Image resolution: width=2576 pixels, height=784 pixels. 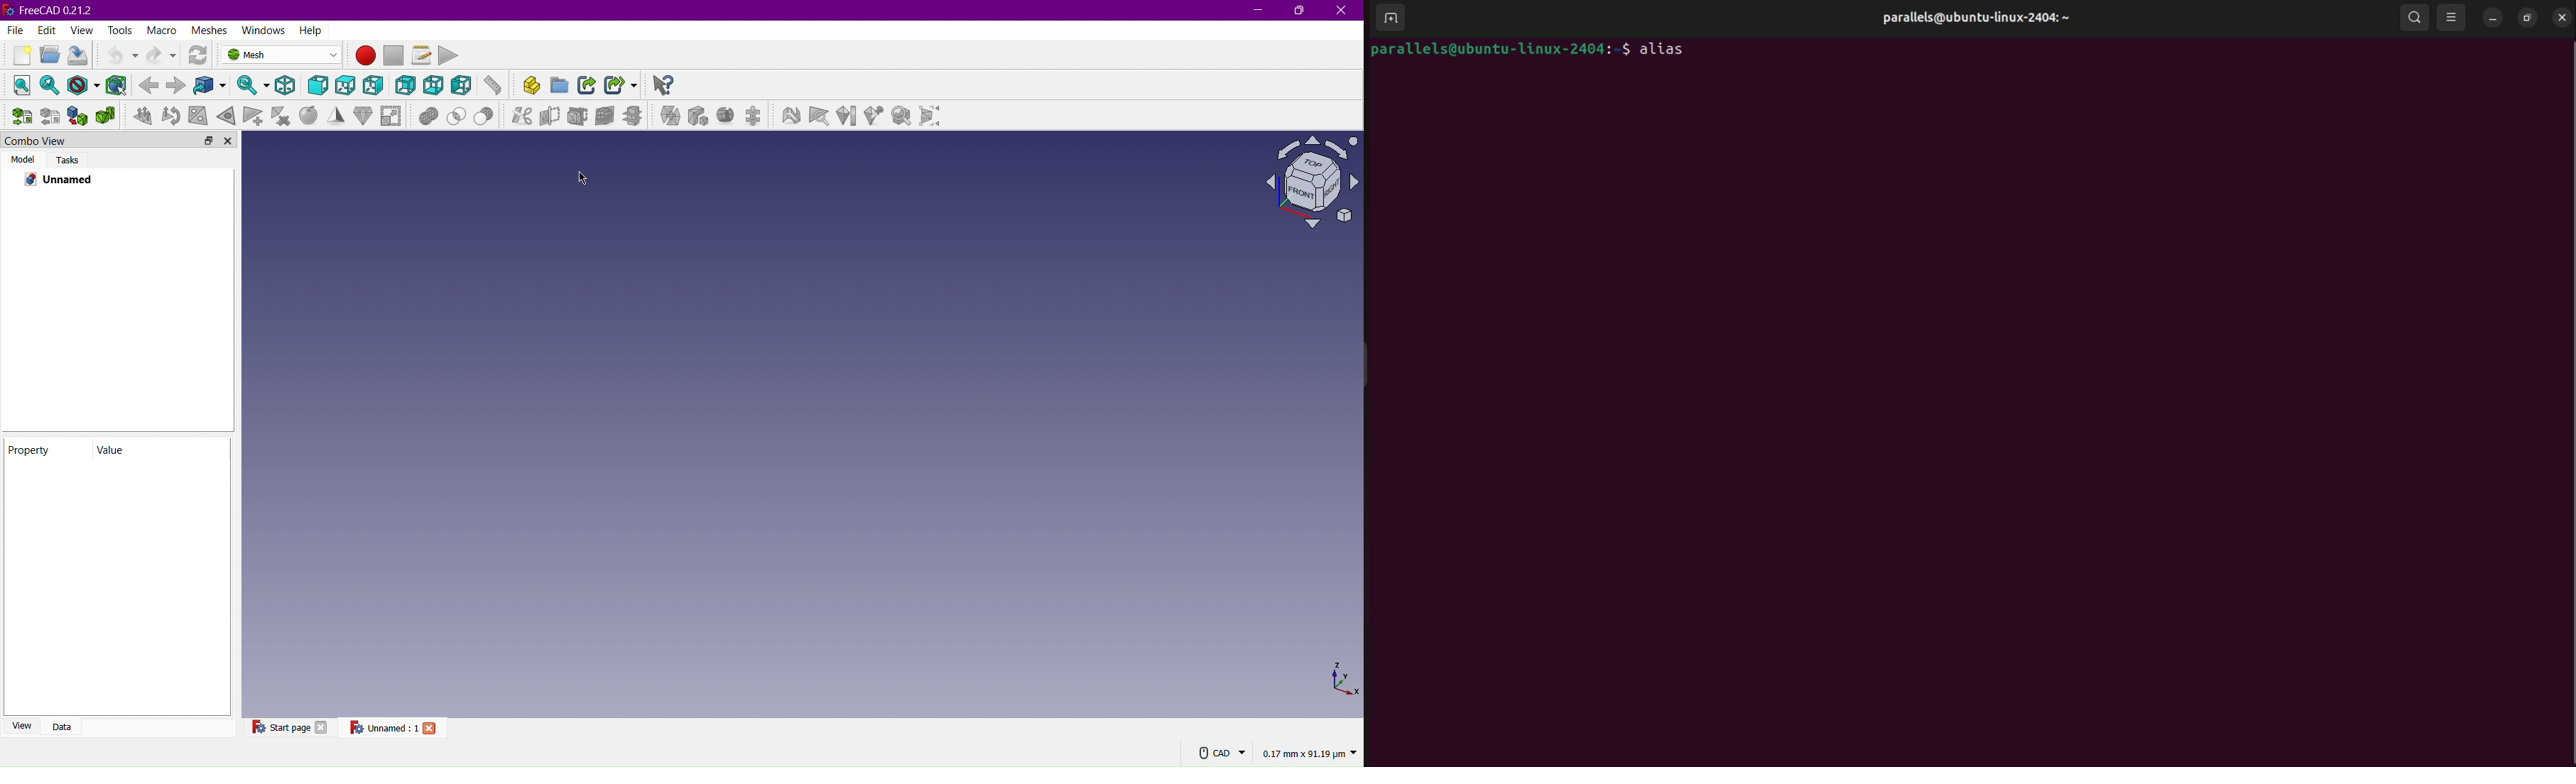 I want to click on Fit Selection, so click(x=52, y=85).